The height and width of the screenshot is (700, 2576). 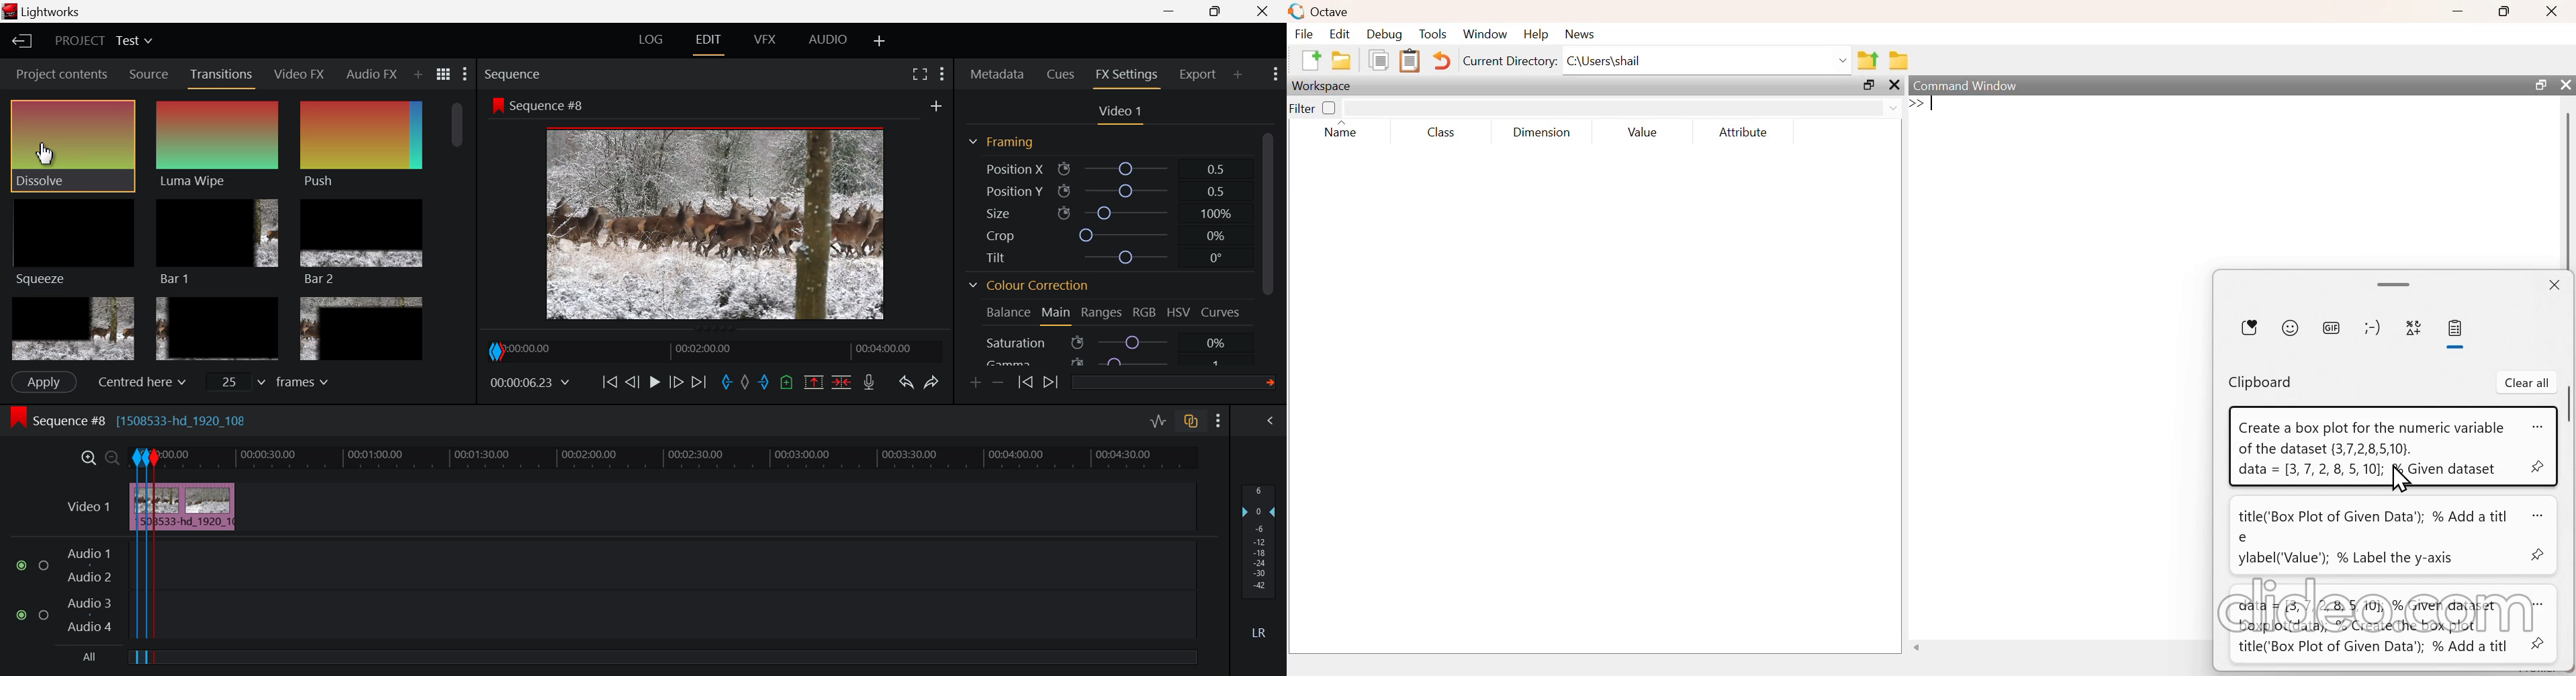 I want to click on Restore Down, so click(x=1173, y=11).